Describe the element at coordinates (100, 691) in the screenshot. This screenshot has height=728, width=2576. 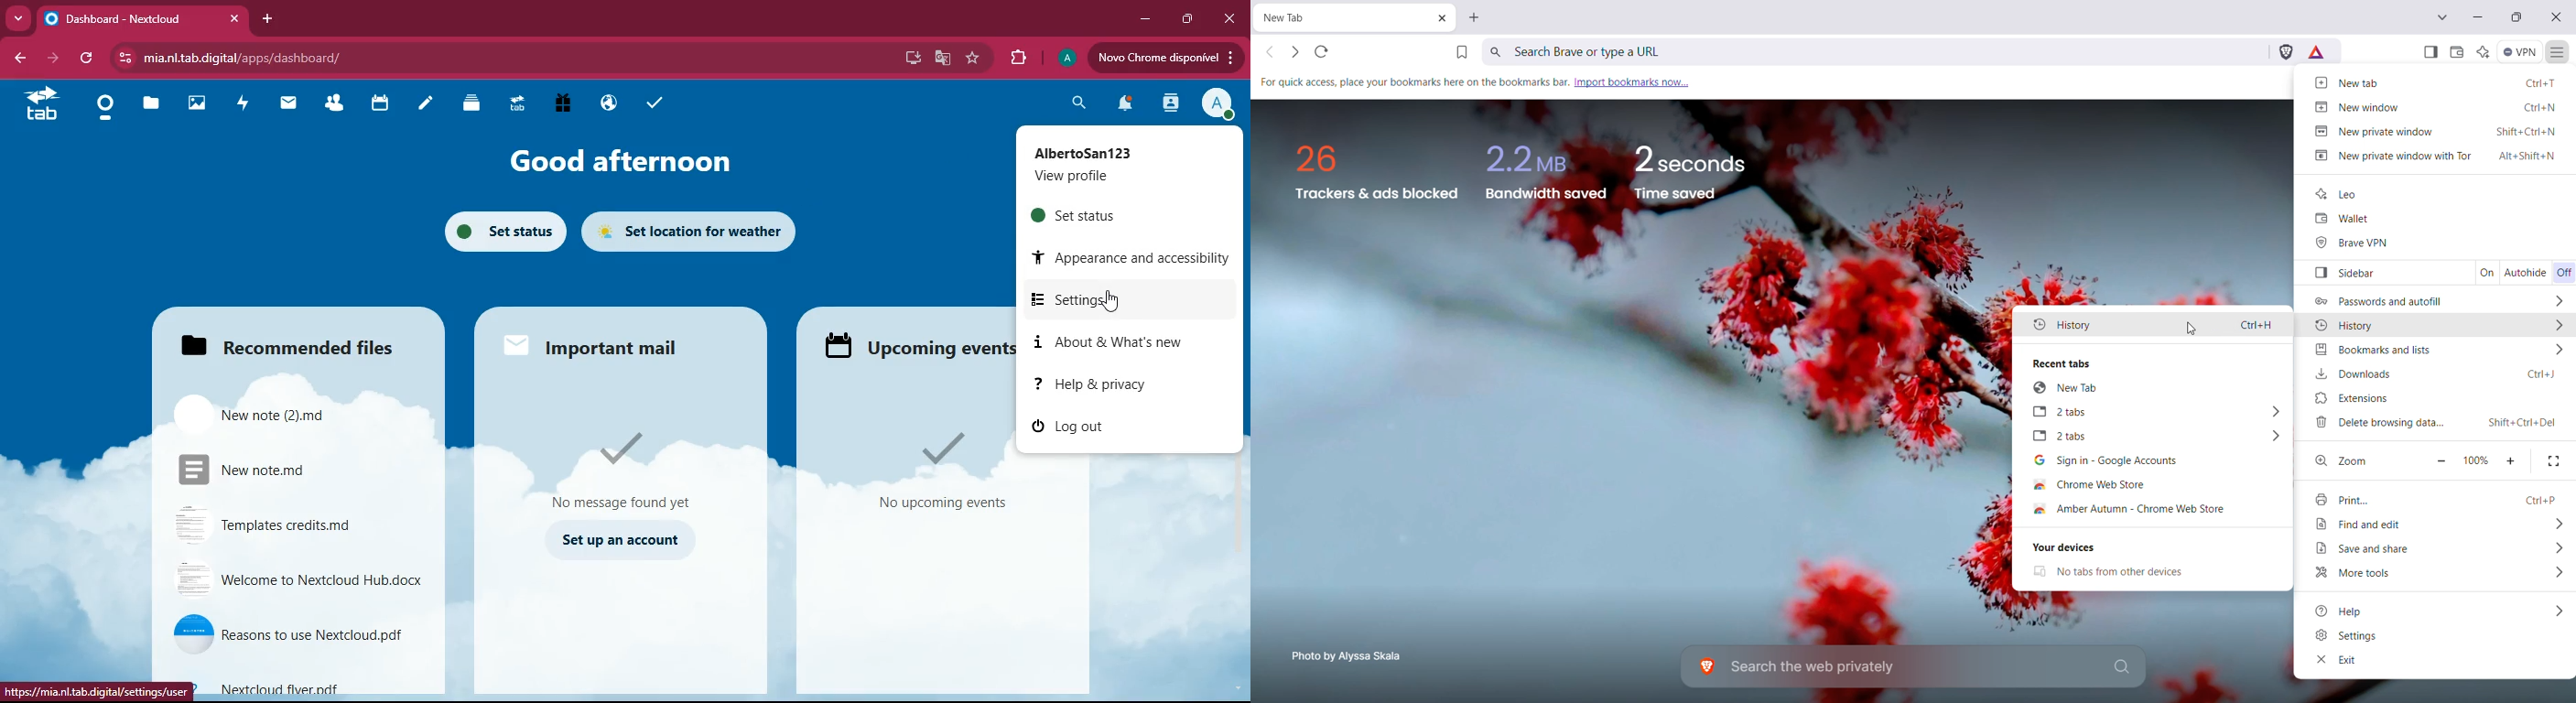
I see `url` at that location.